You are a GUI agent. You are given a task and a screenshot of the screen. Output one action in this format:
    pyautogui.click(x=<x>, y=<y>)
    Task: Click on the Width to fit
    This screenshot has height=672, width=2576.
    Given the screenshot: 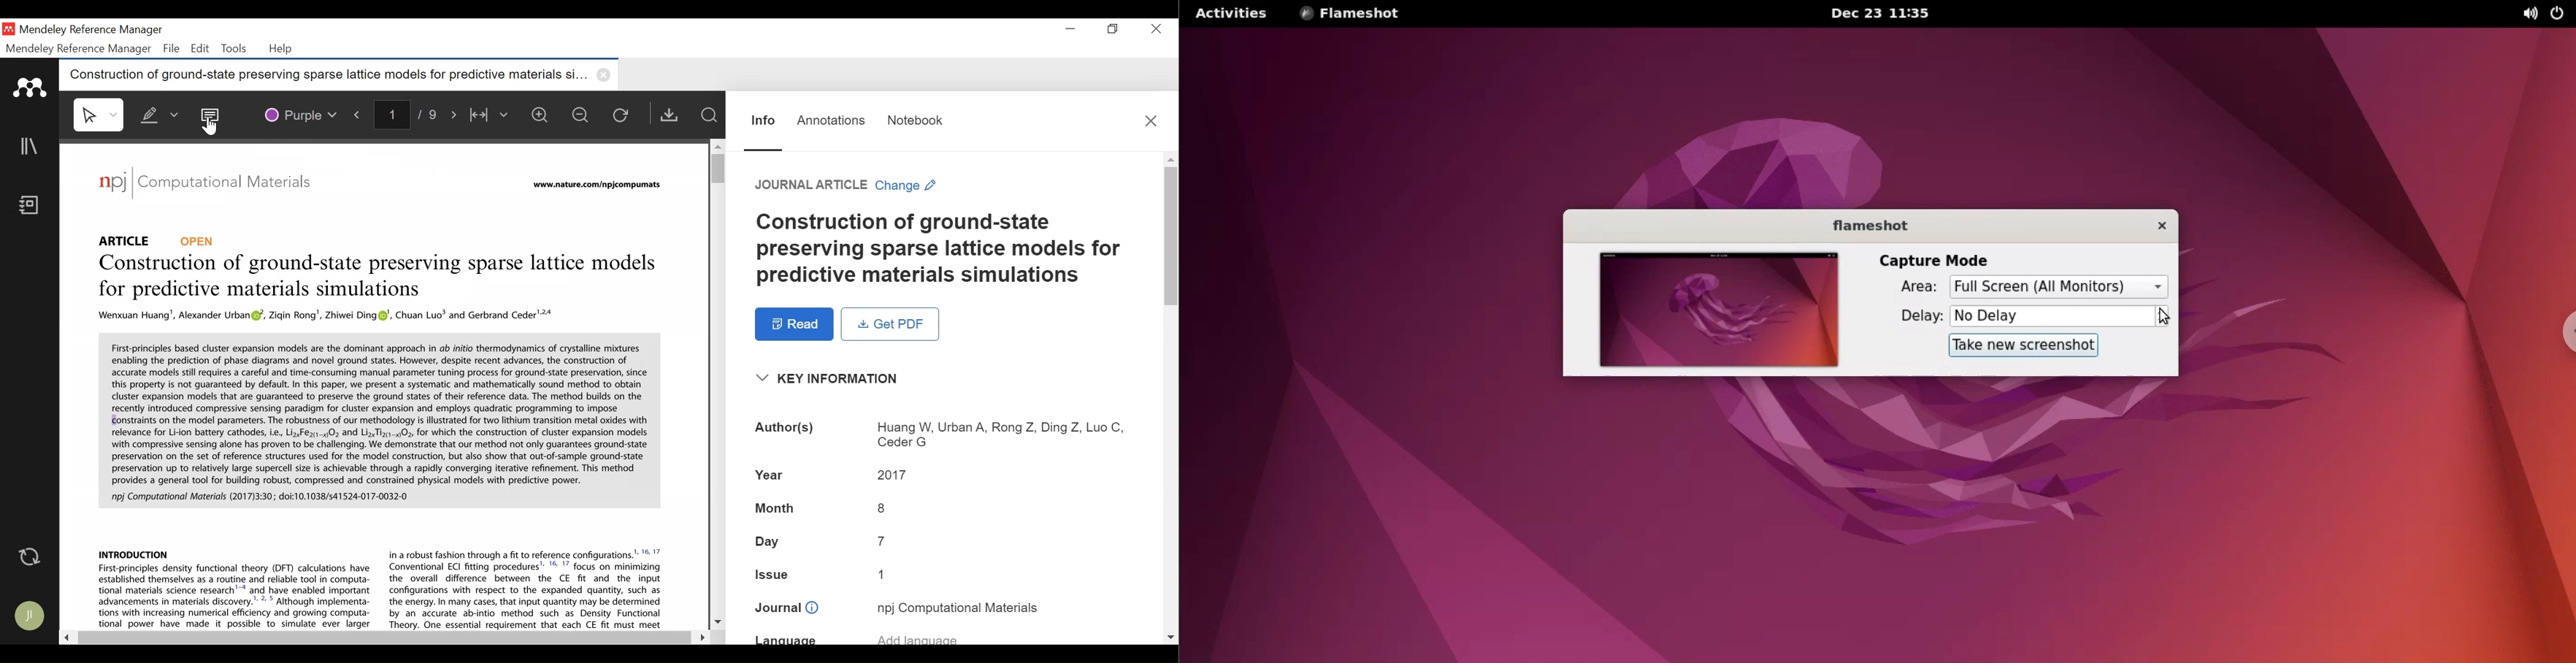 What is the action you would take?
    pyautogui.click(x=490, y=116)
    